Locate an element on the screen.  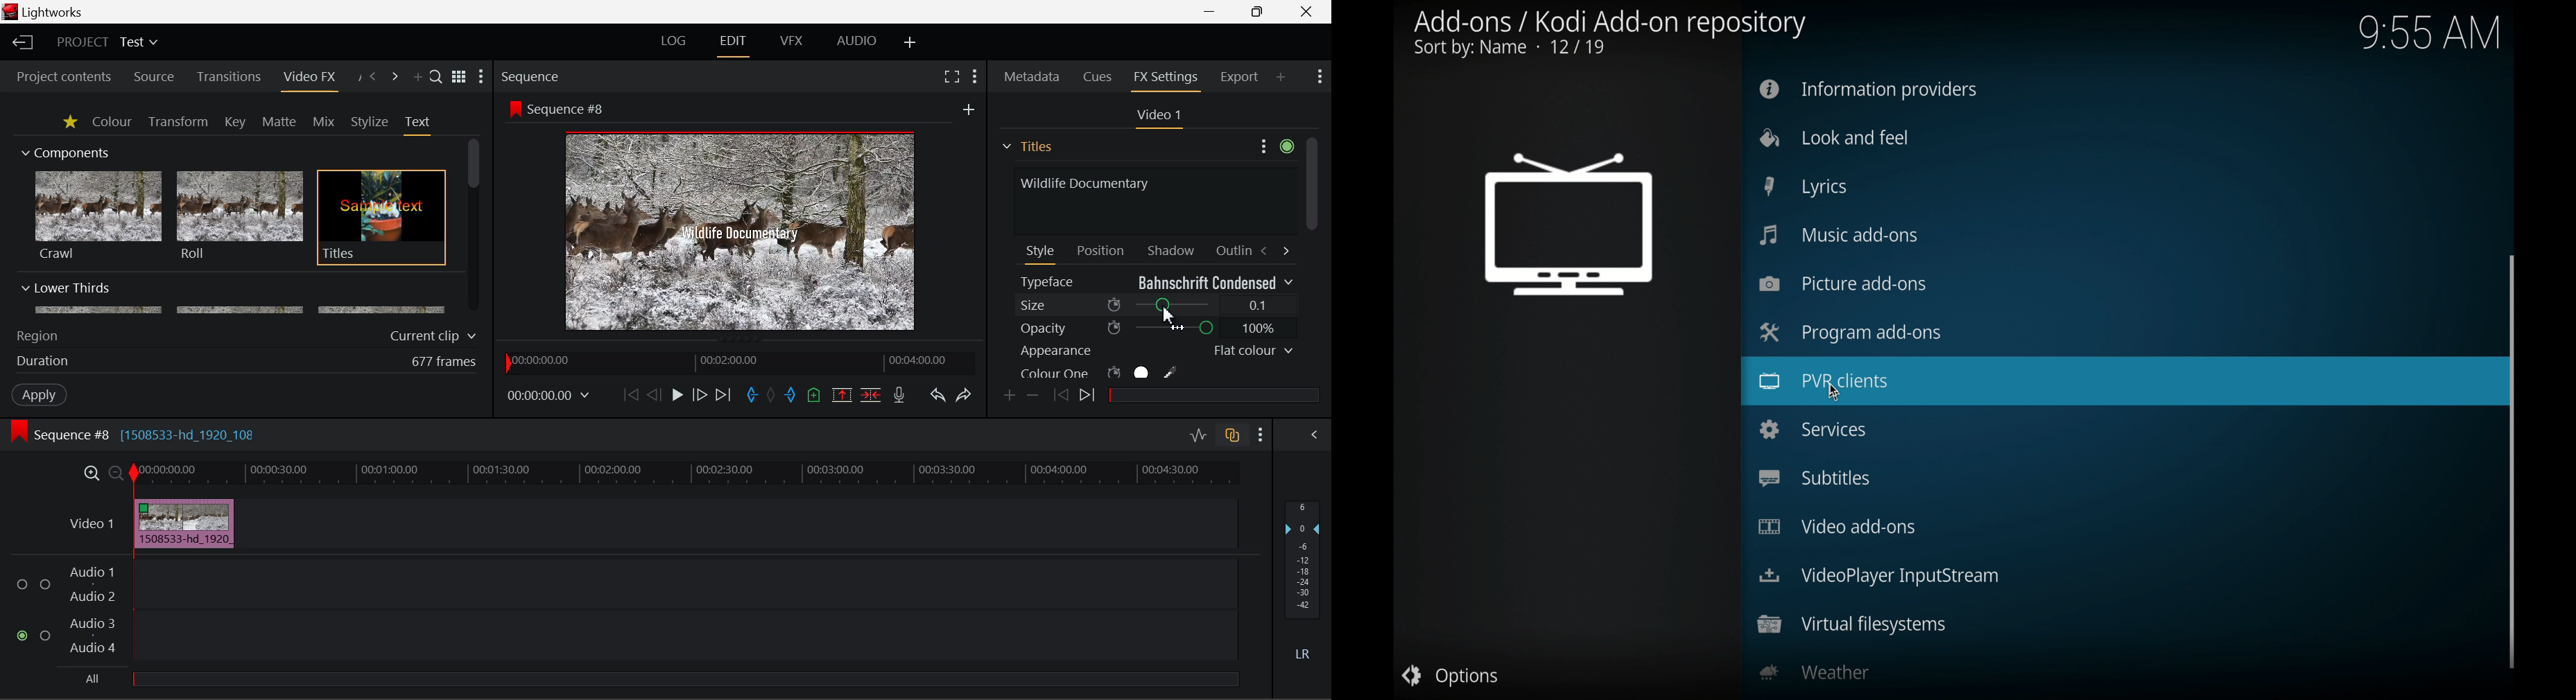
Toggle auto track sync is located at coordinates (1235, 435).